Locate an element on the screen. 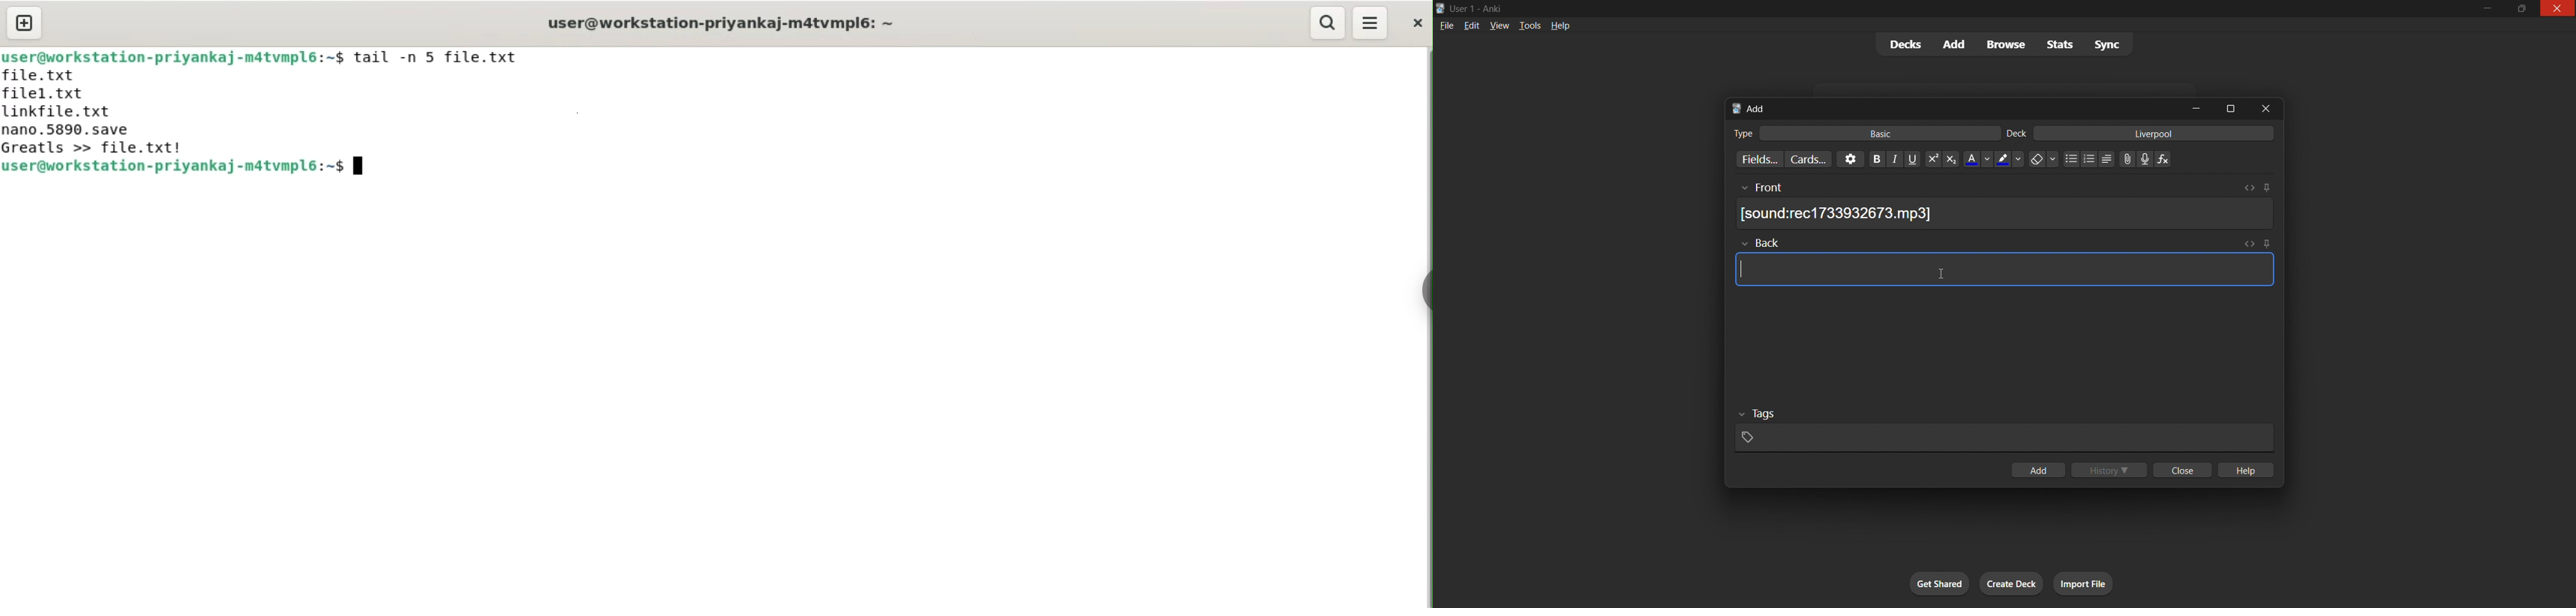 Image resolution: width=2576 pixels, height=616 pixels. audio file  is located at coordinates (2009, 213).